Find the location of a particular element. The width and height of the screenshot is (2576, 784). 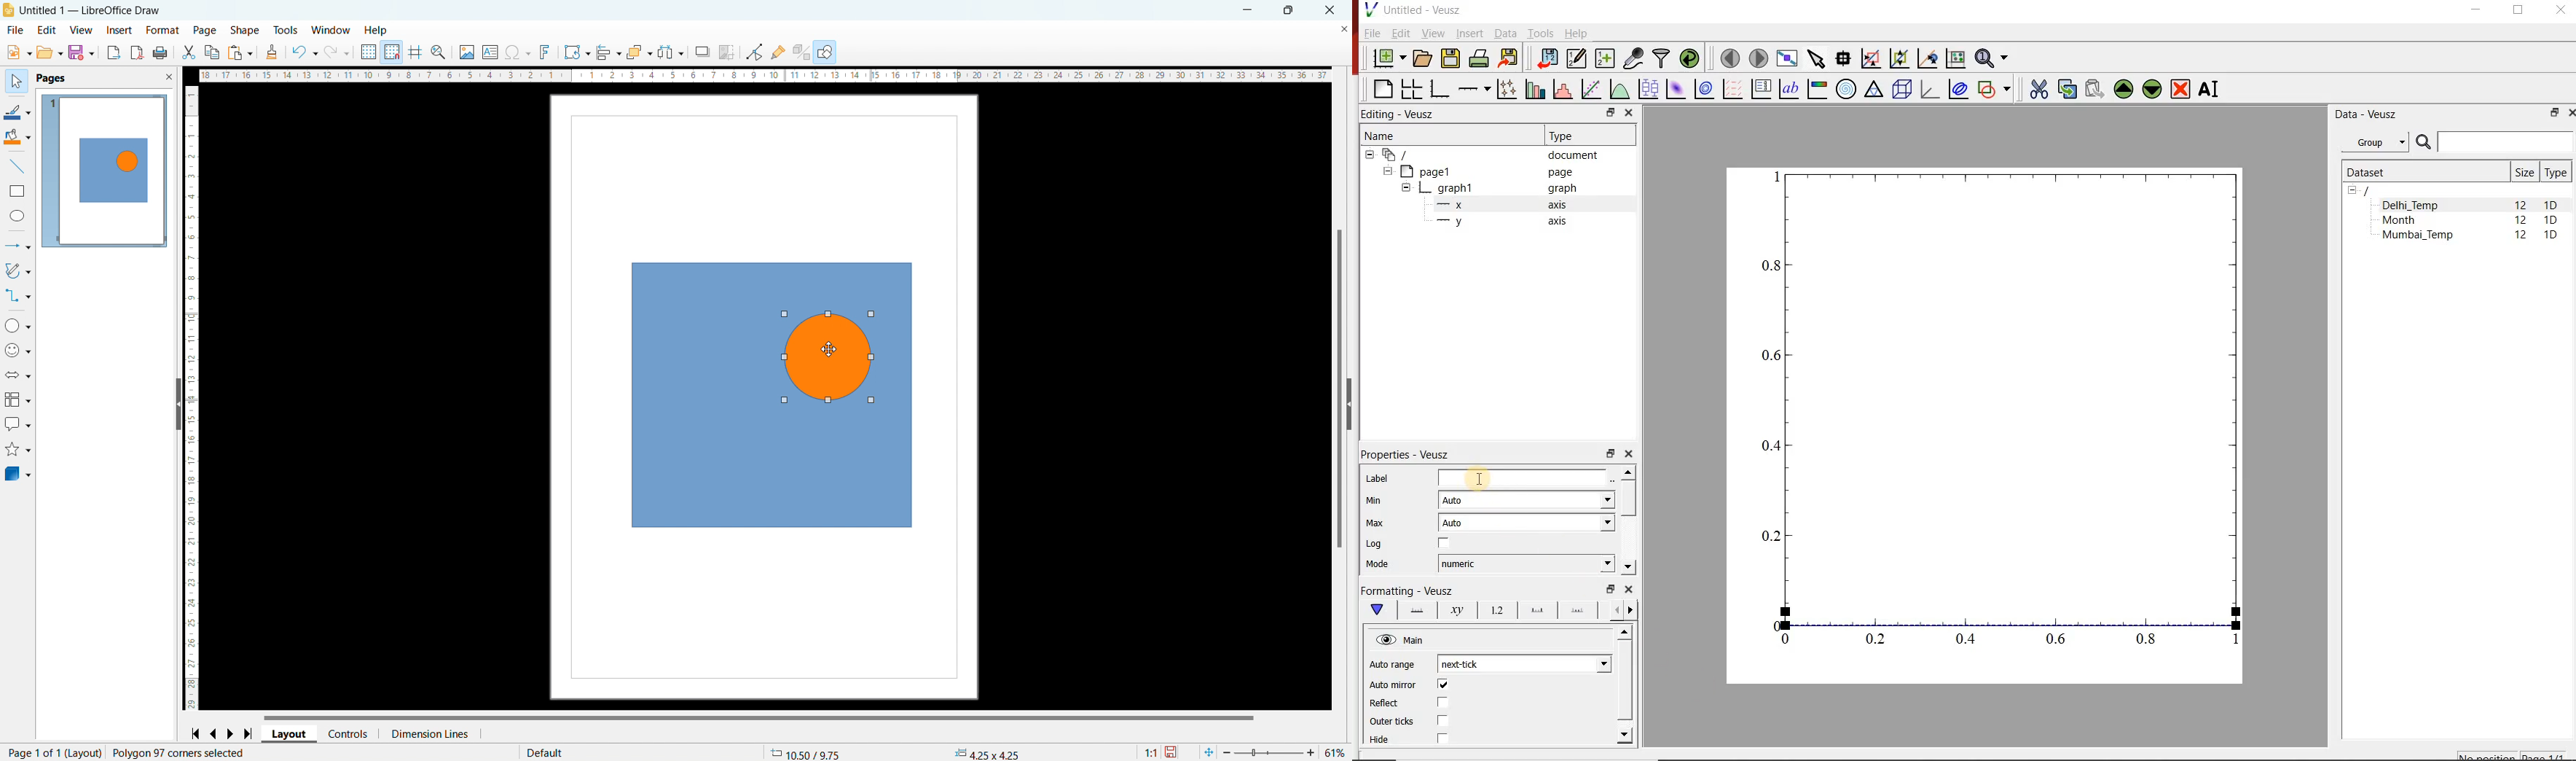

zoom out is located at coordinates (1227, 752).